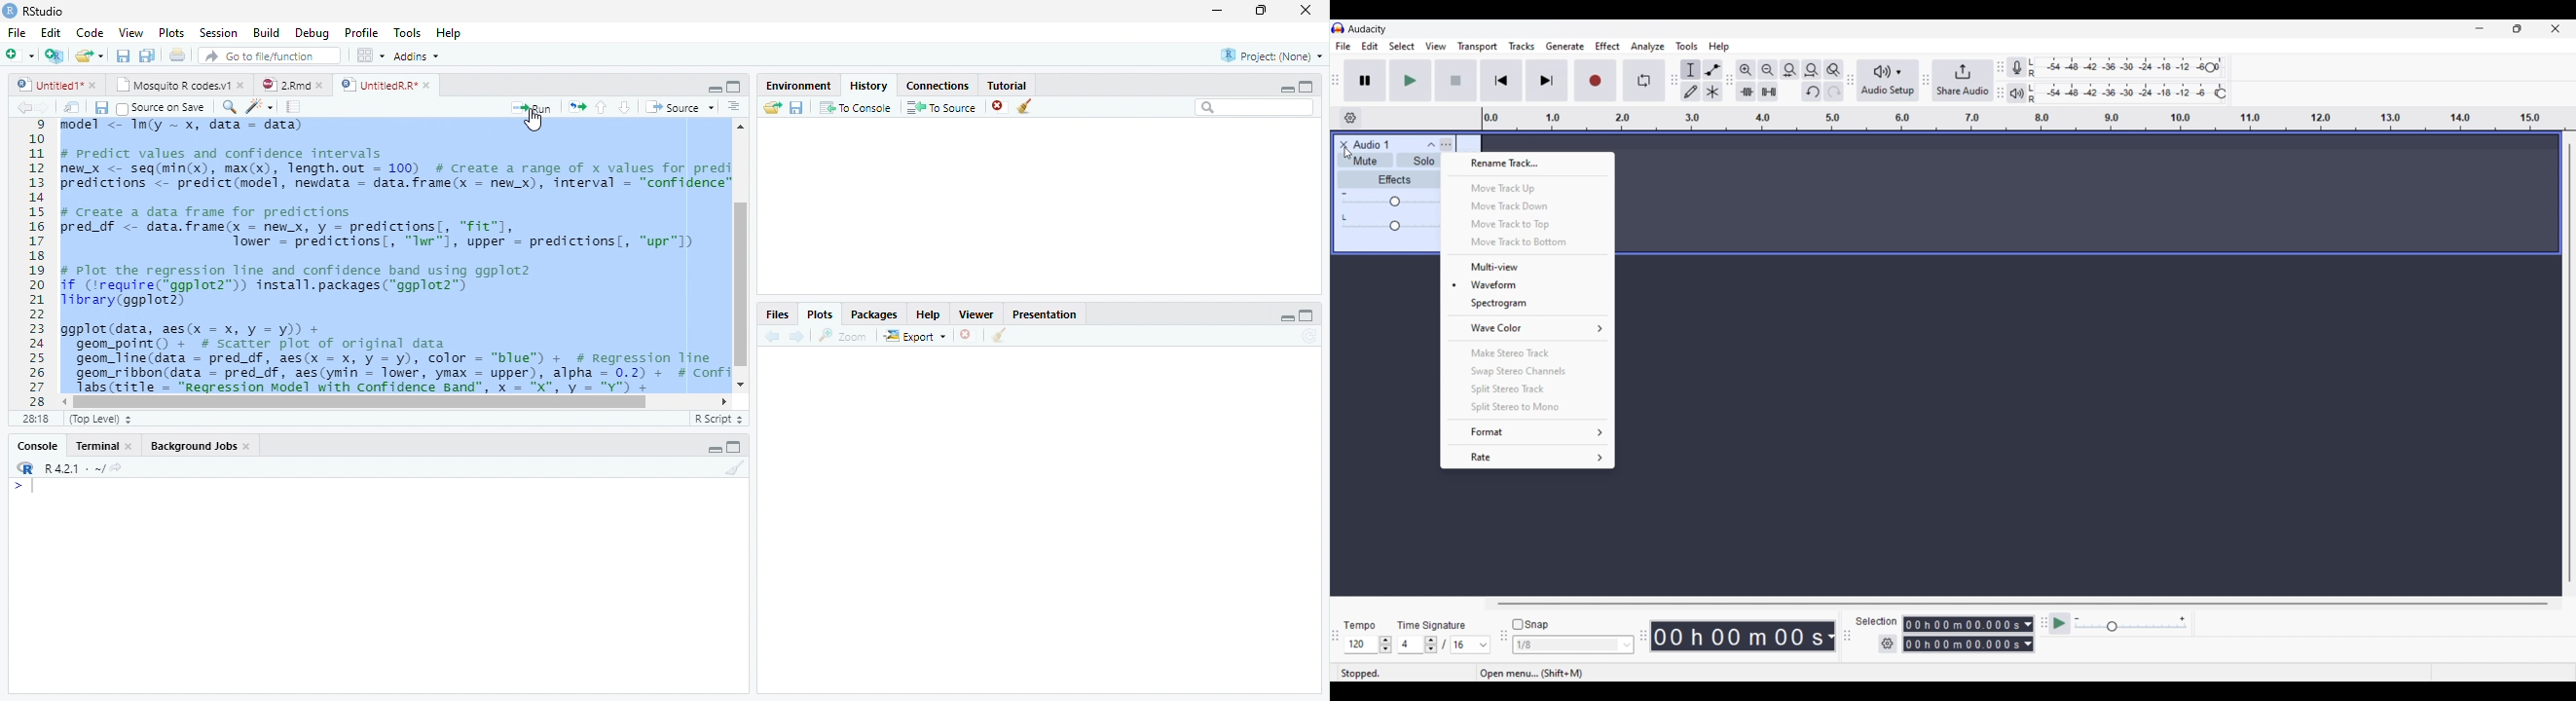  What do you see at coordinates (625, 108) in the screenshot?
I see `Go to the next section/chunk` at bounding box center [625, 108].